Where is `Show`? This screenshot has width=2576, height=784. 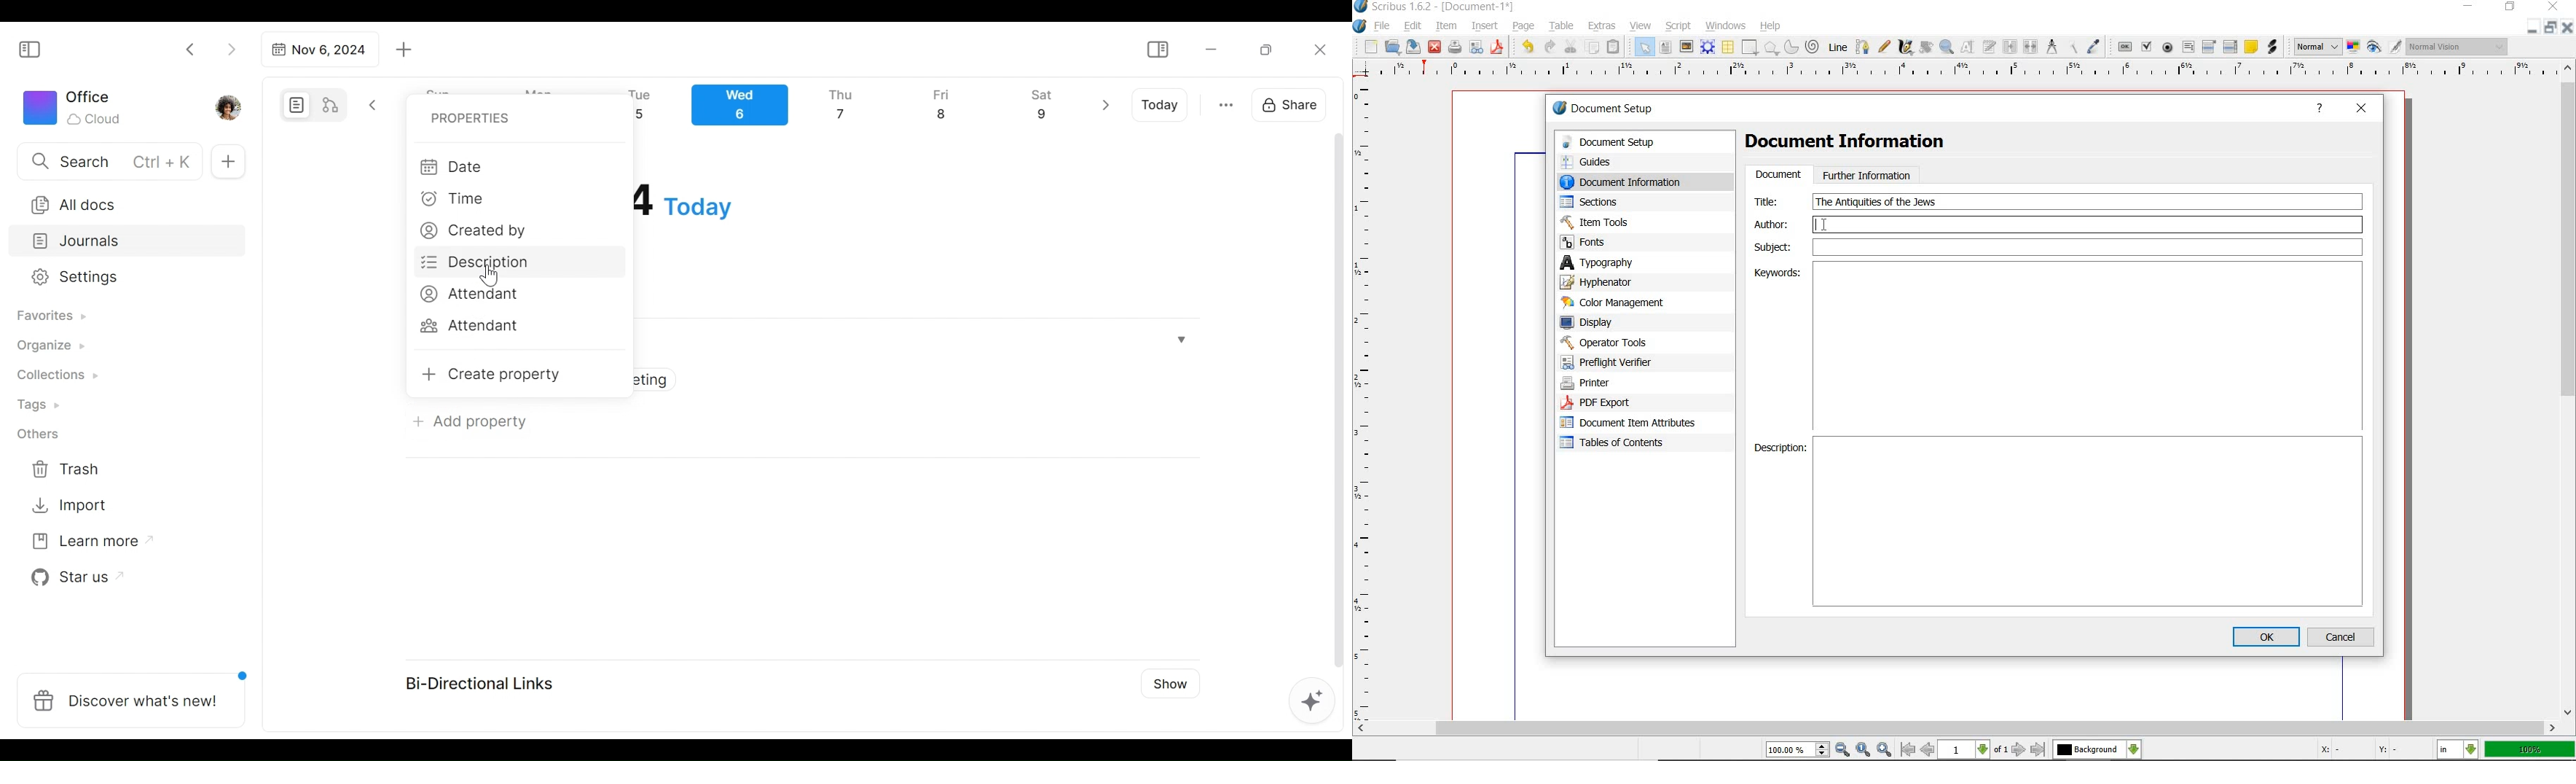
Show is located at coordinates (1165, 682).